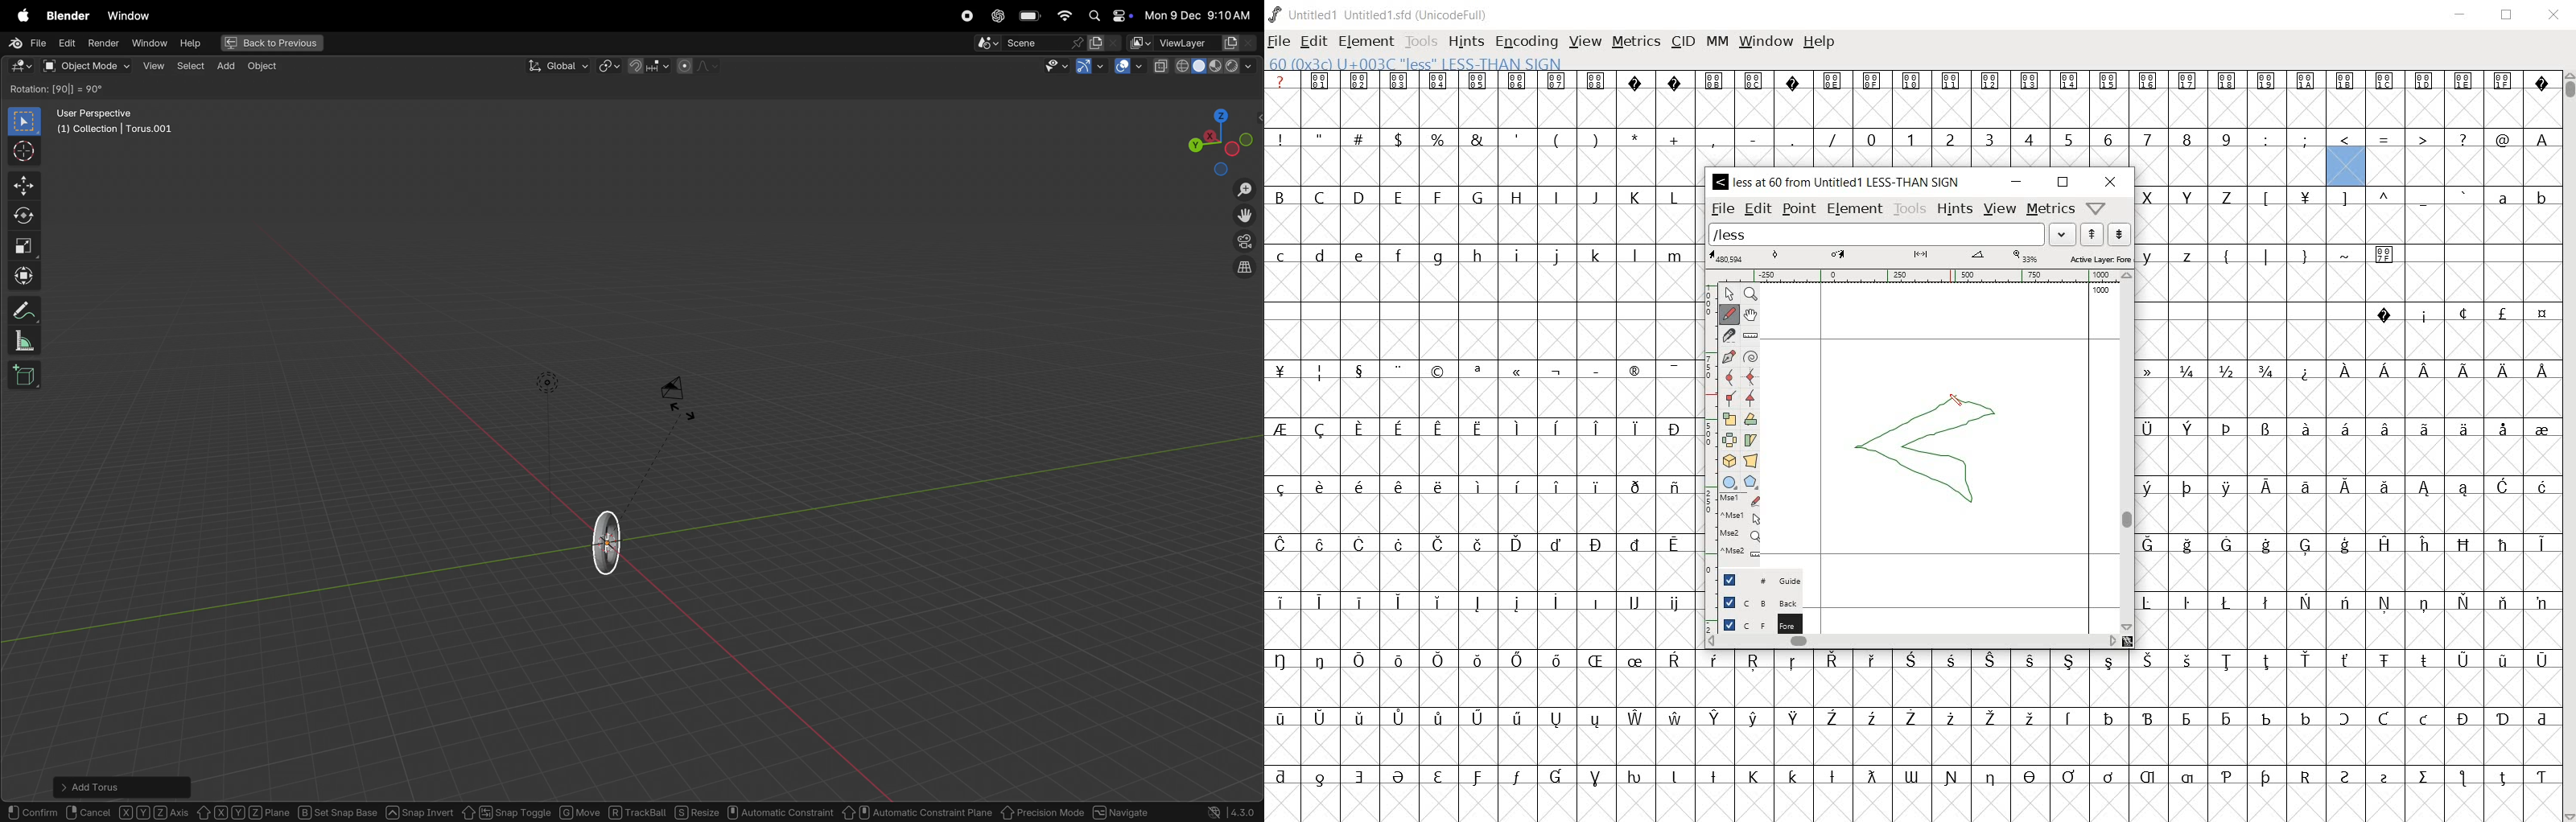 Image resolution: width=2576 pixels, height=840 pixels. What do you see at coordinates (1759, 580) in the screenshot?
I see `guide` at bounding box center [1759, 580].